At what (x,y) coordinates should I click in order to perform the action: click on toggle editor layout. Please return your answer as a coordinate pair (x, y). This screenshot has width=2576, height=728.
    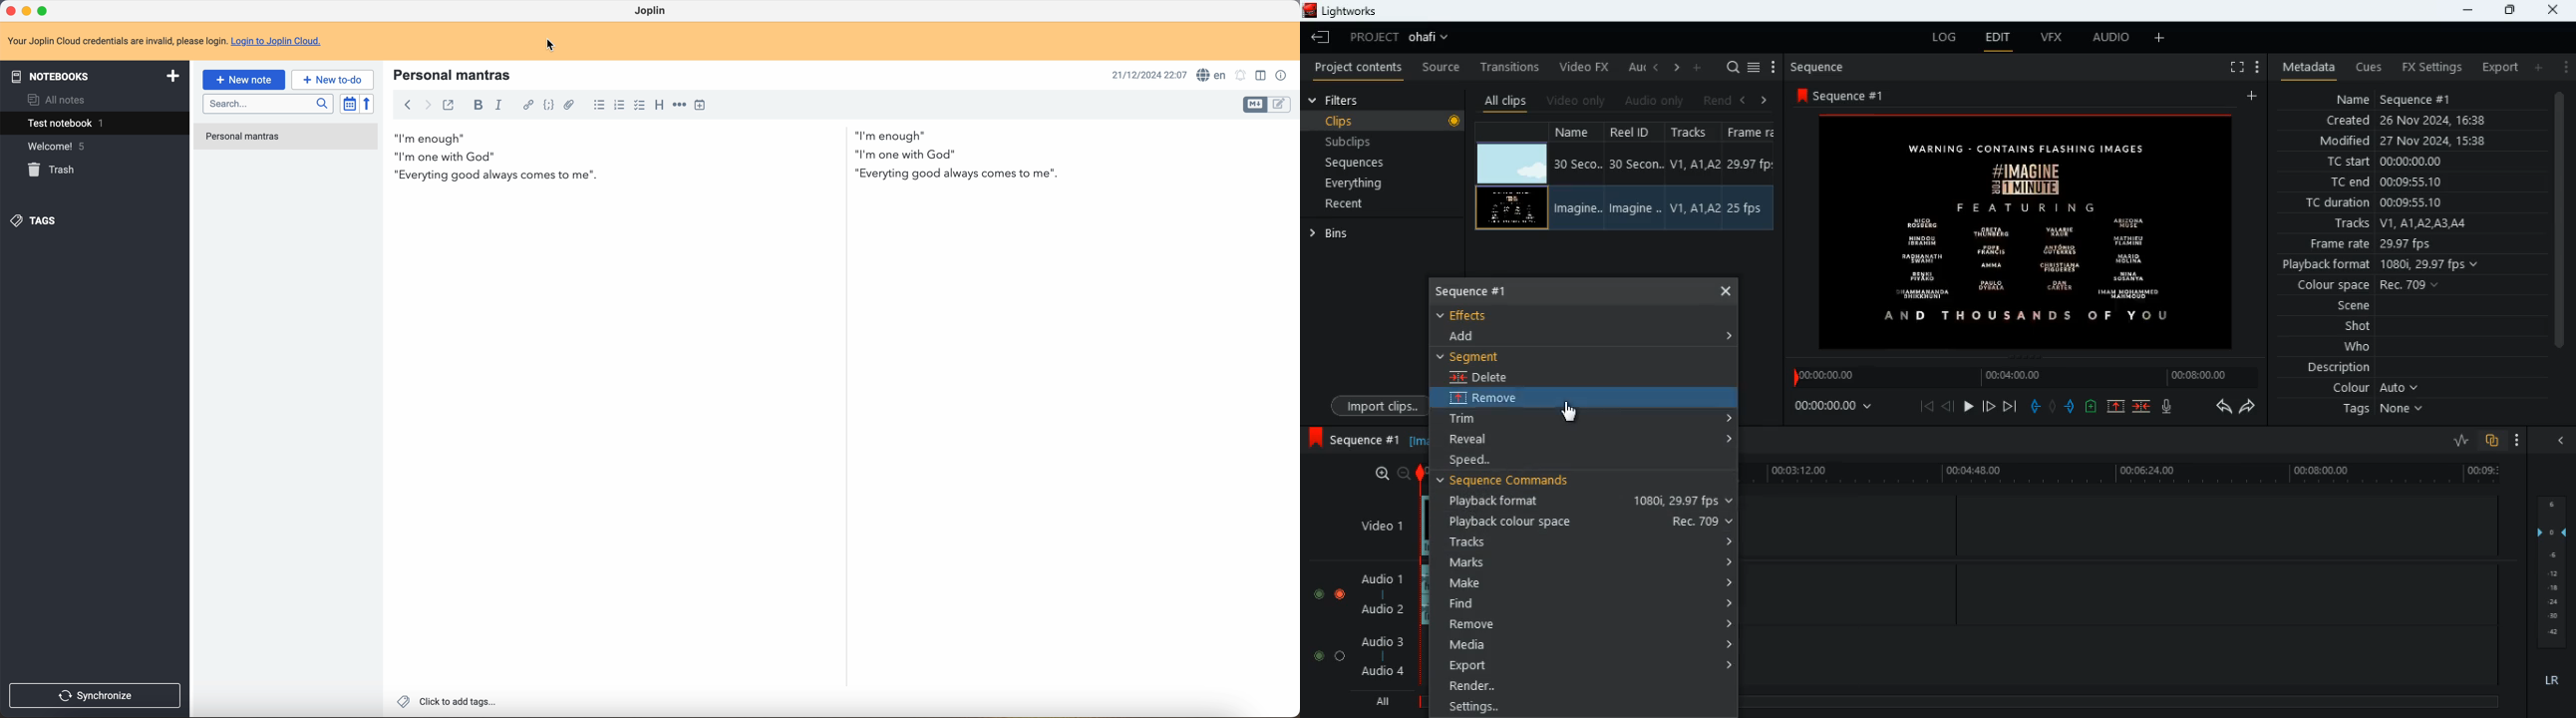
    Looking at the image, I should click on (1255, 105).